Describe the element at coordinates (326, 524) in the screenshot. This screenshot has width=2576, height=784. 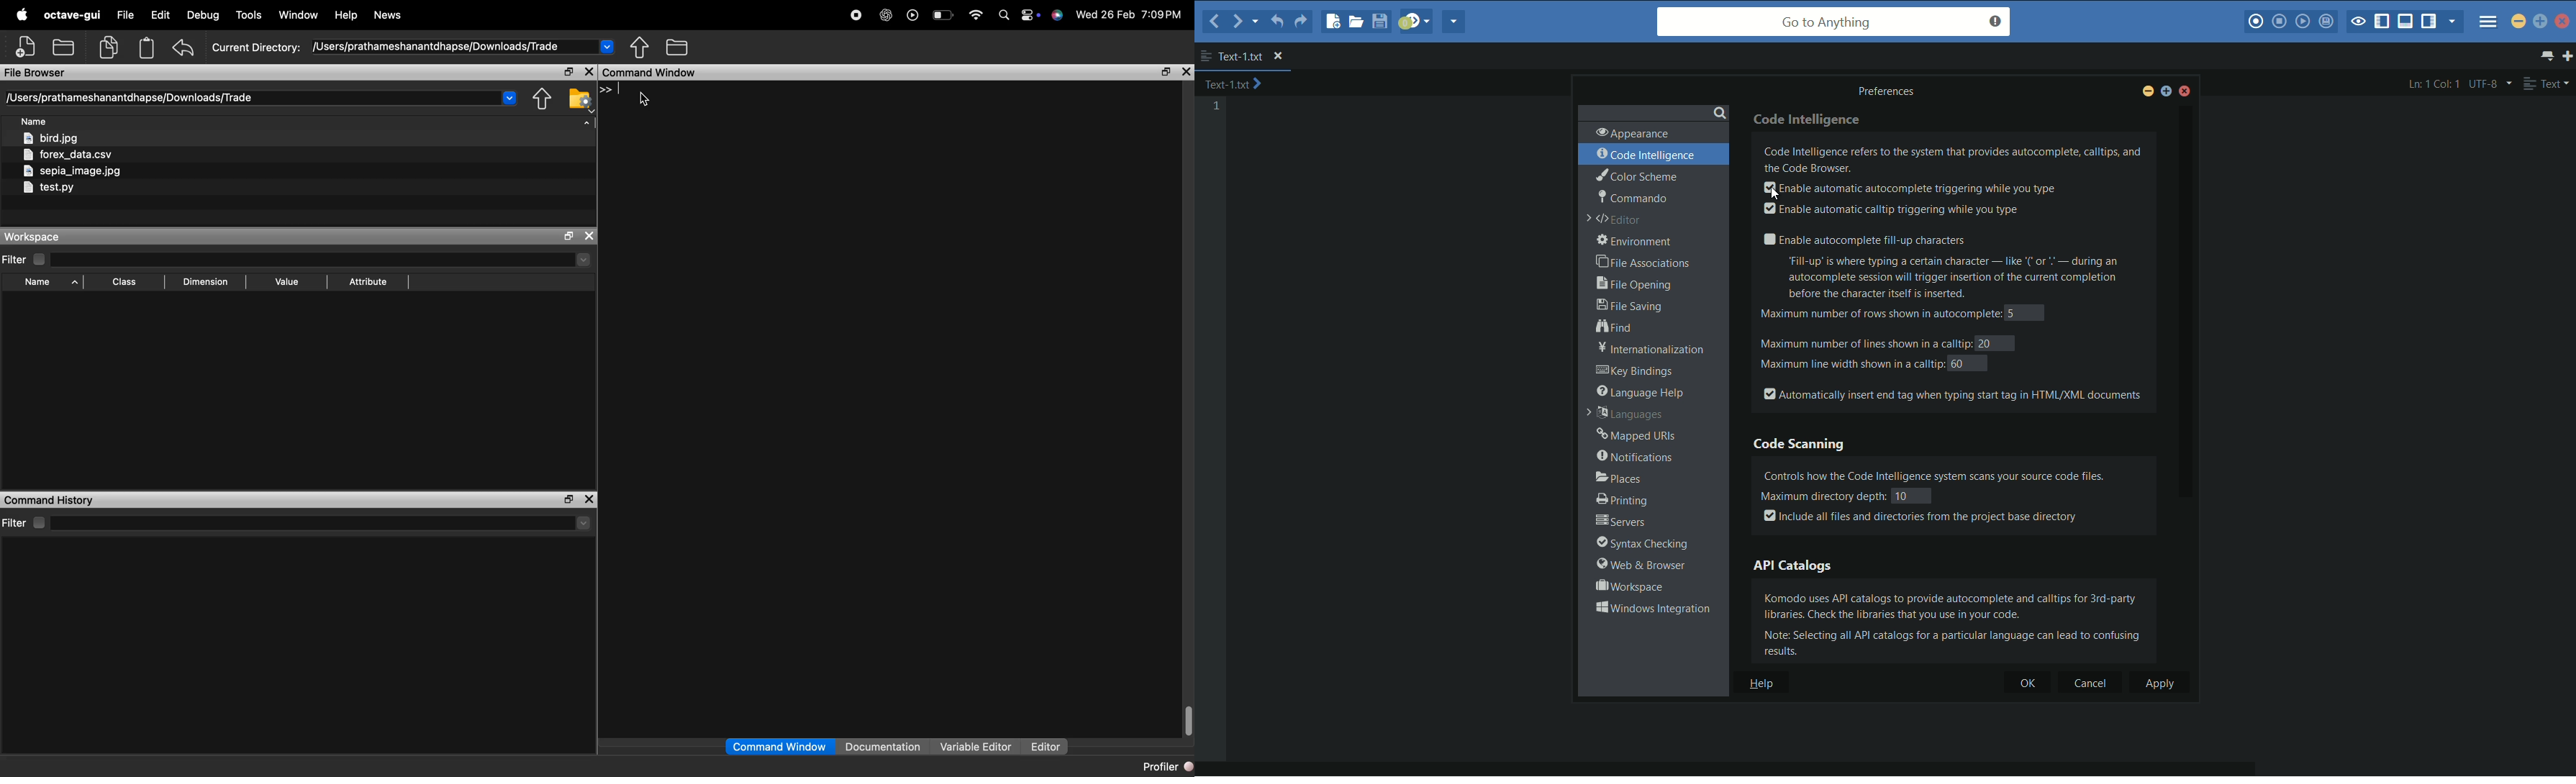
I see `select directory` at that location.